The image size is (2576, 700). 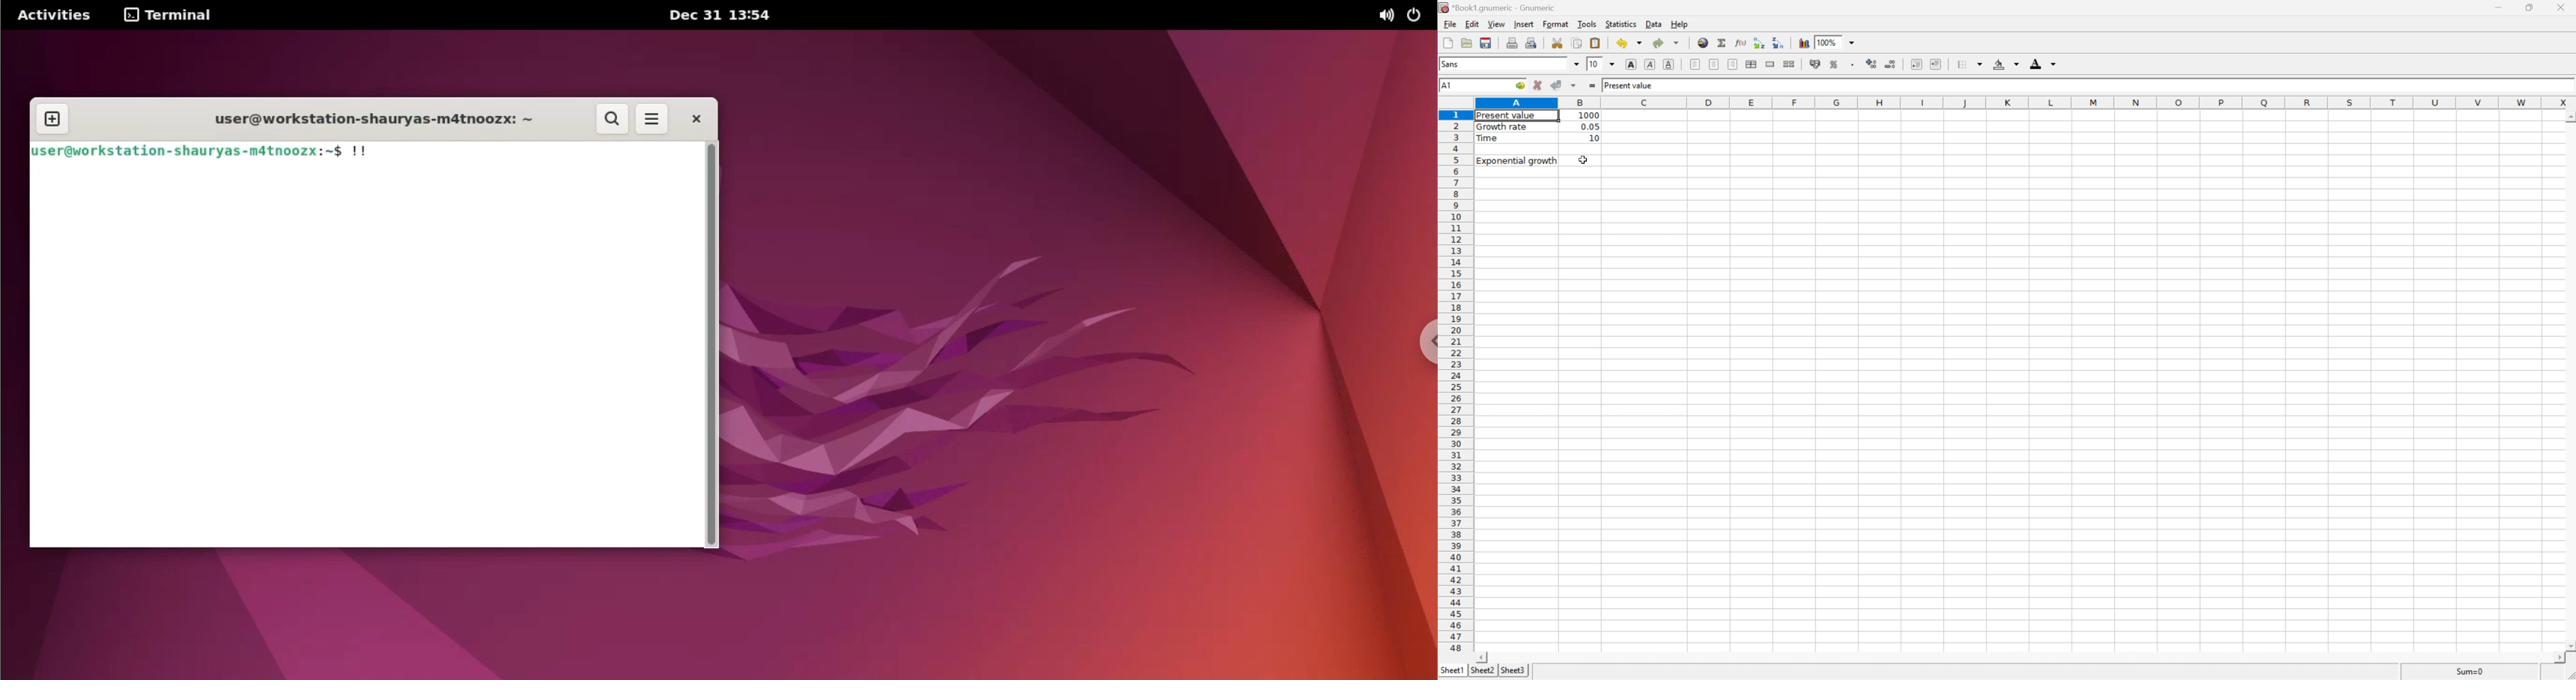 I want to click on Format the selection as percentage, so click(x=1835, y=65).